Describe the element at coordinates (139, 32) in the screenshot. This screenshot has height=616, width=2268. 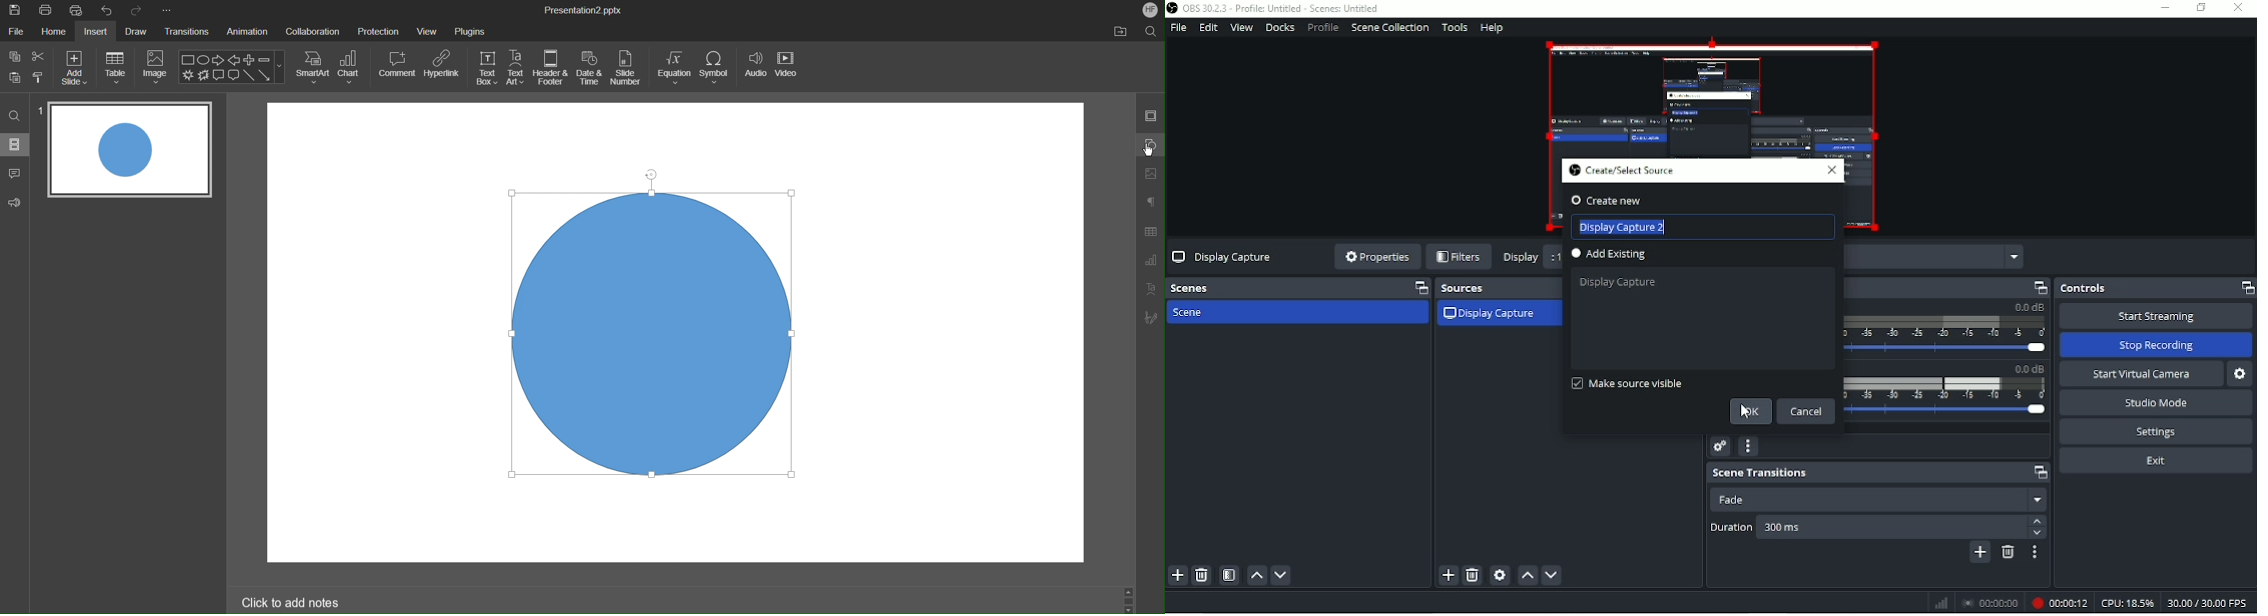
I see `Draw` at that location.